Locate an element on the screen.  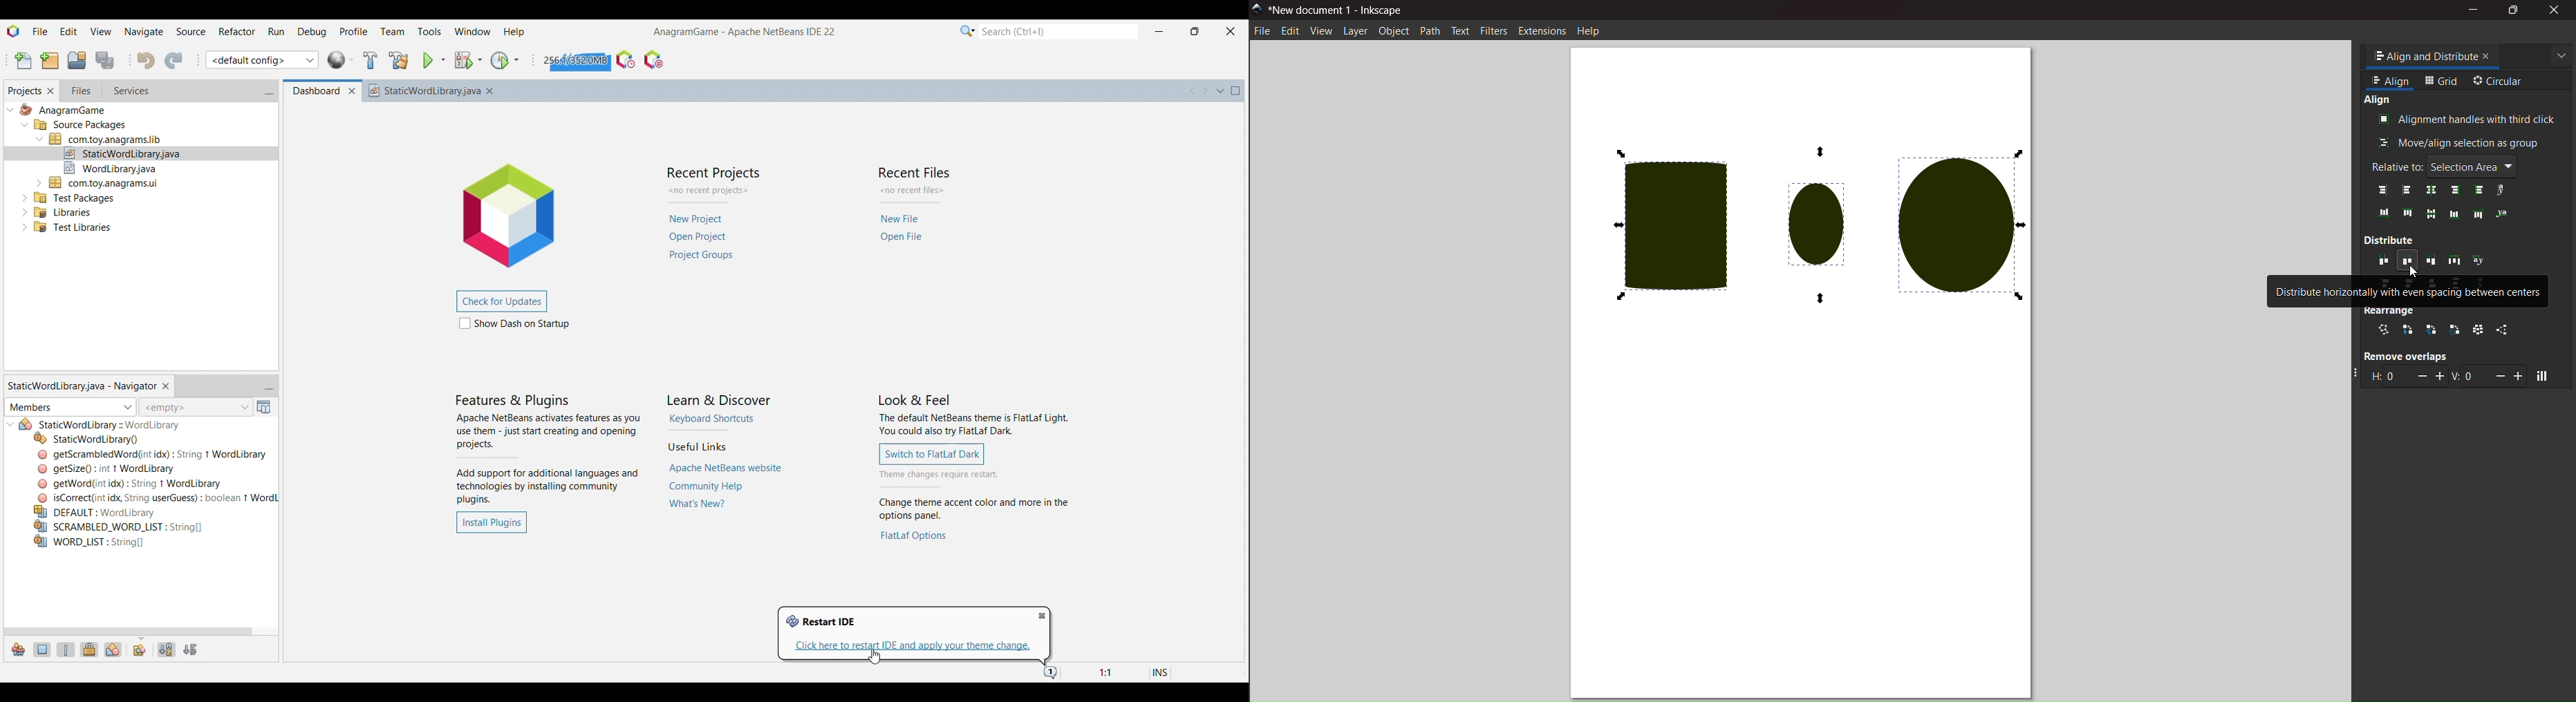
text is located at coordinates (1460, 31).